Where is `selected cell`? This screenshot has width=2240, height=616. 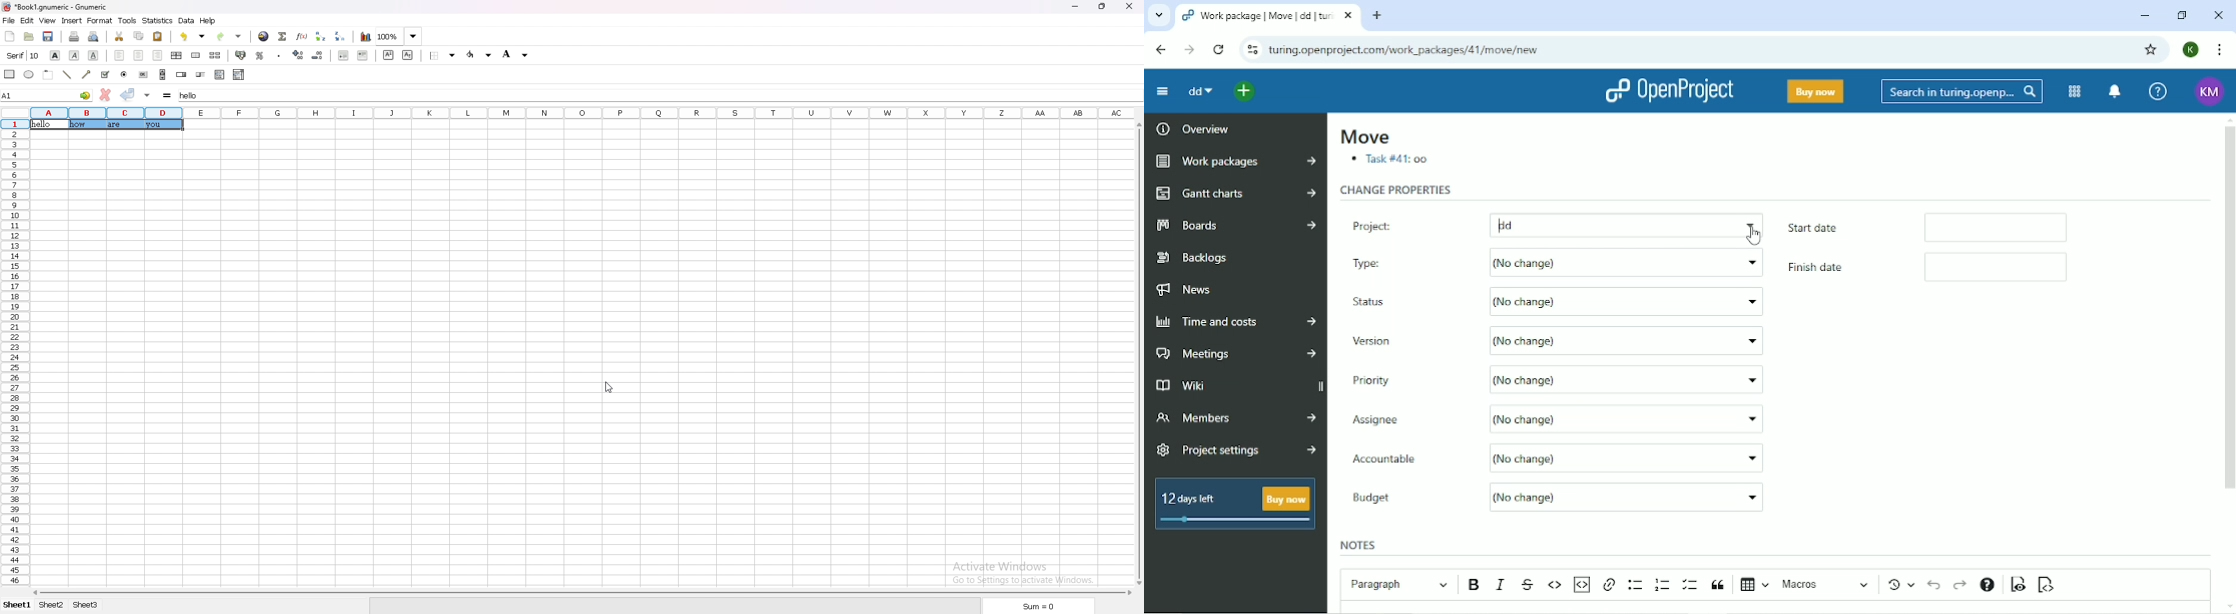
selected cell is located at coordinates (46, 95).